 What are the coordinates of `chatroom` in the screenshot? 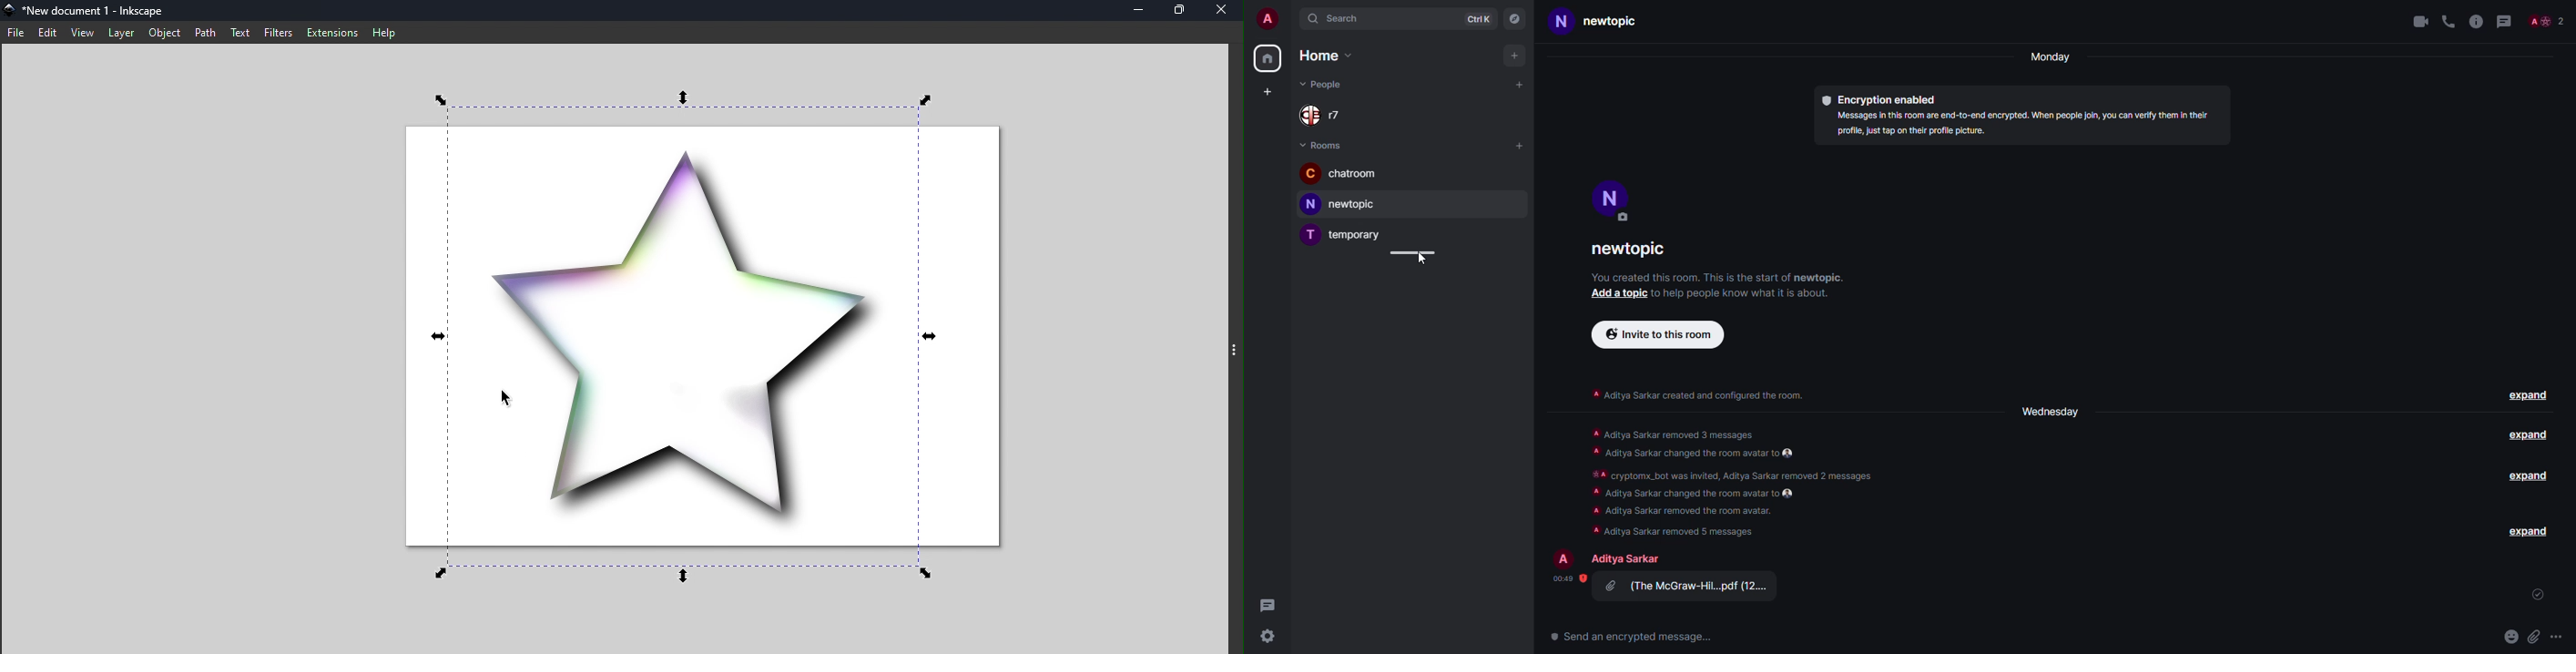 It's located at (1346, 174).